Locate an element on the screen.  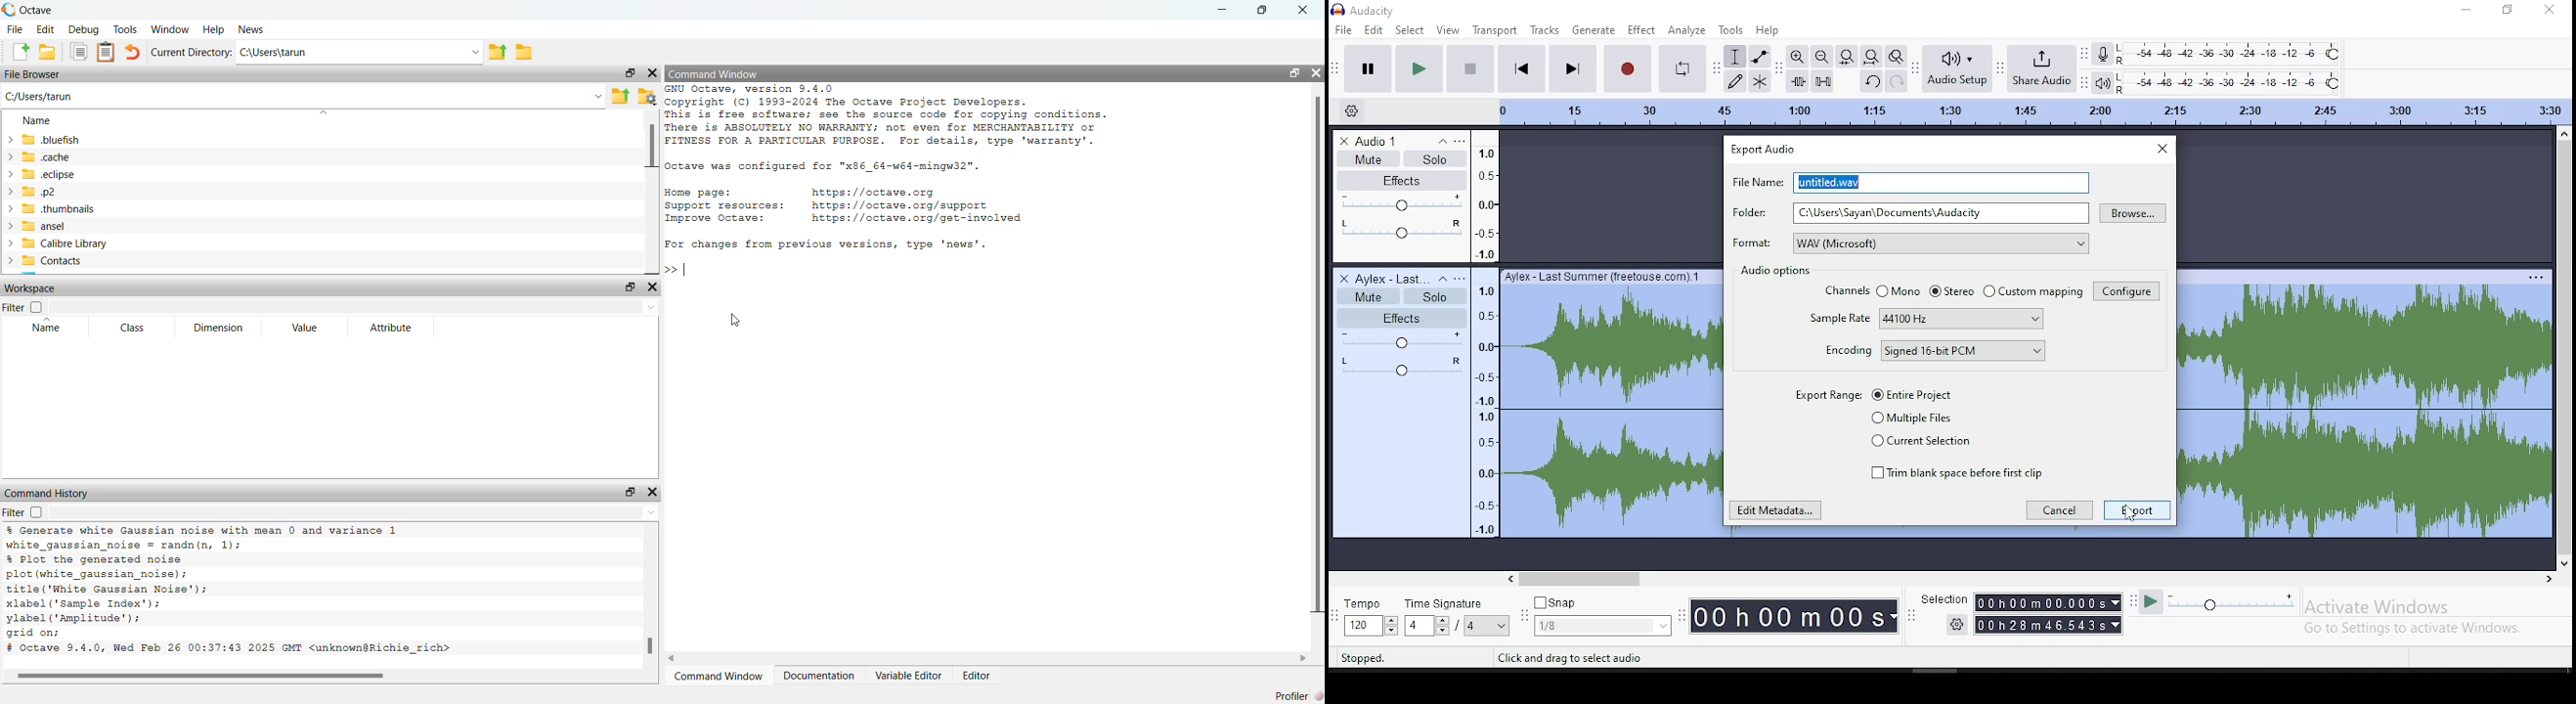
current selection is located at coordinates (1923, 442).